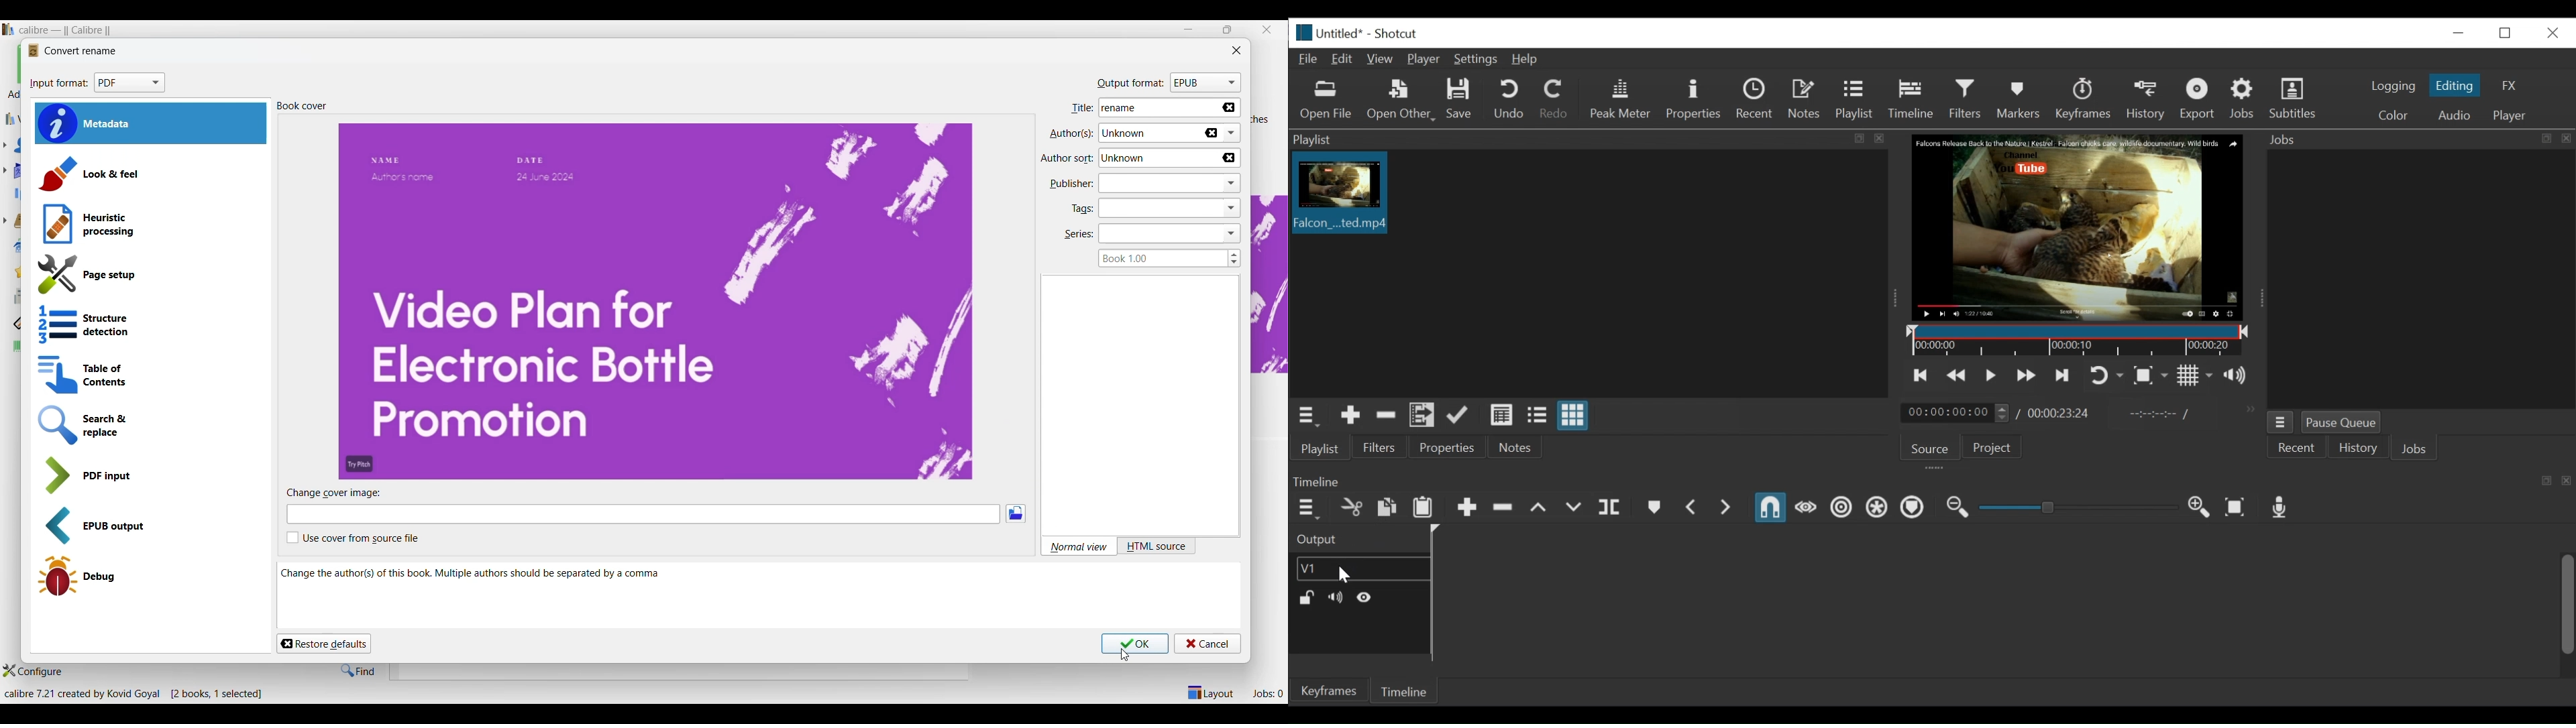  Describe the element at coordinates (141, 576) in the screenshot. I see `Debug` at that location.